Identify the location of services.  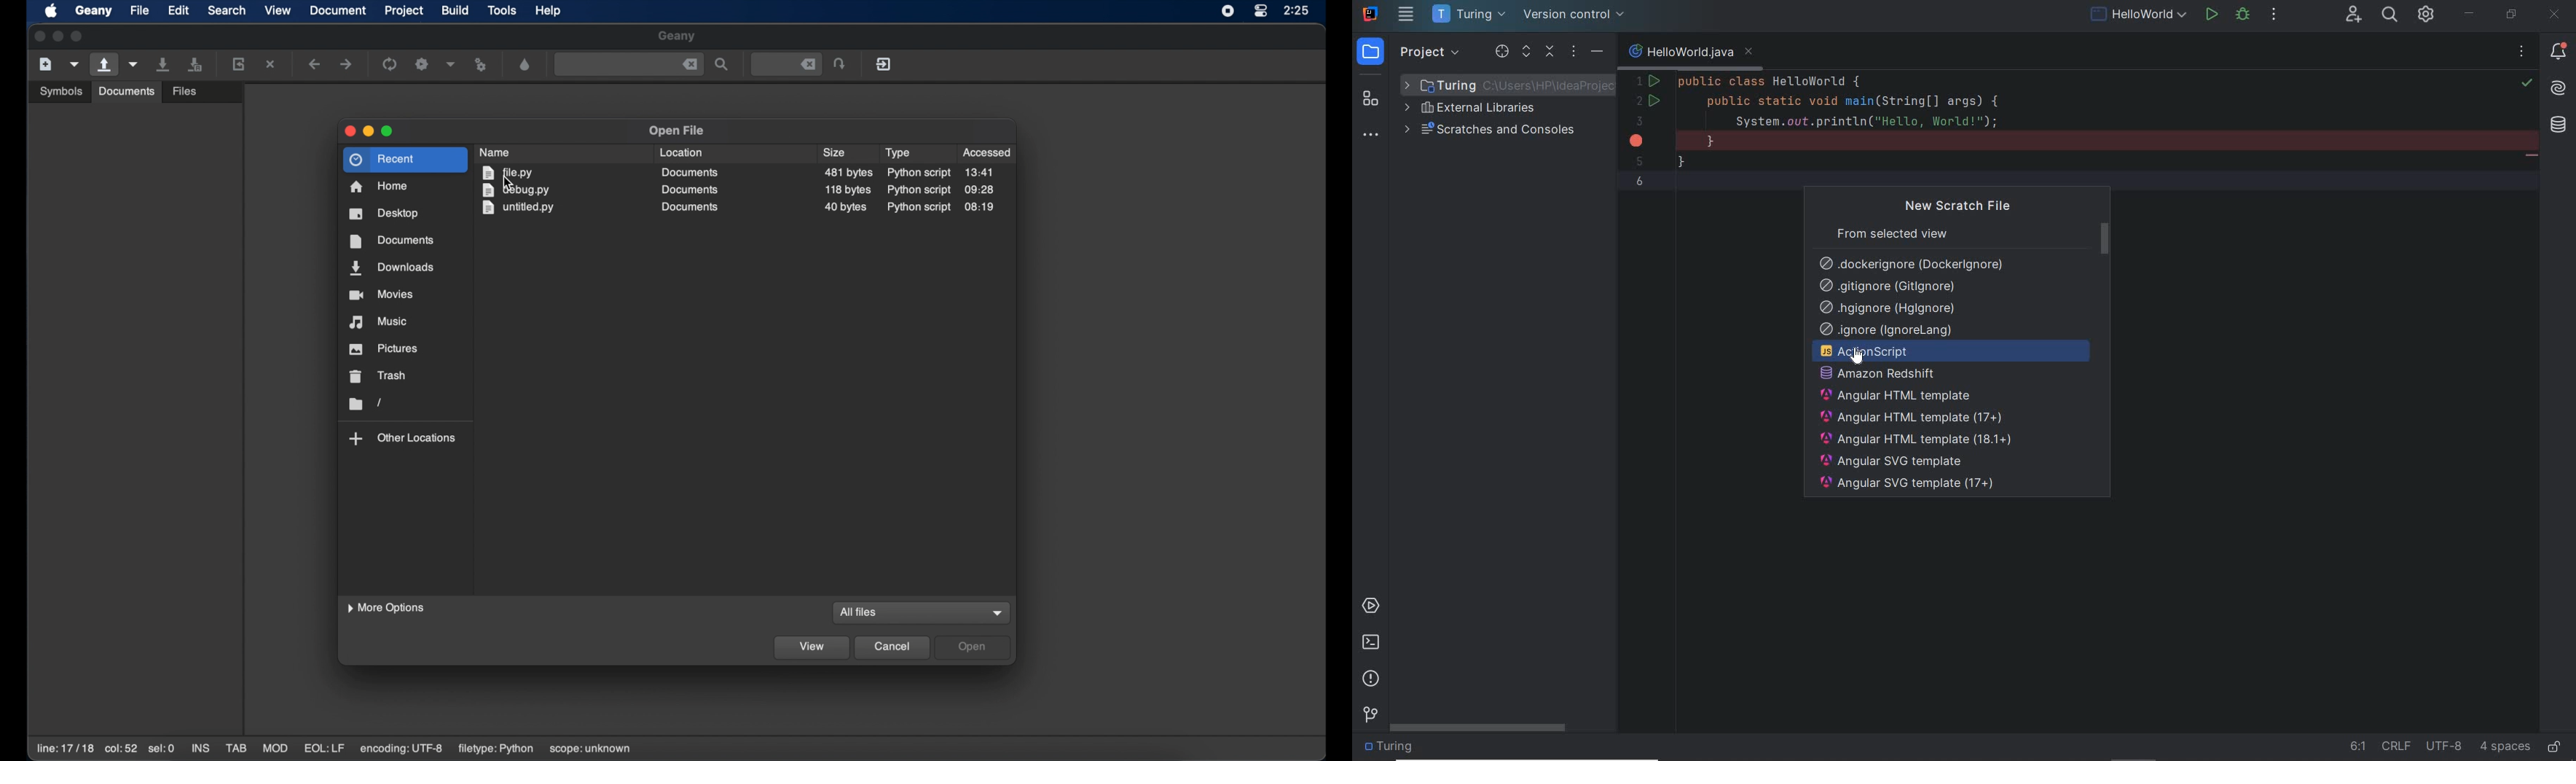
(1370, 606).